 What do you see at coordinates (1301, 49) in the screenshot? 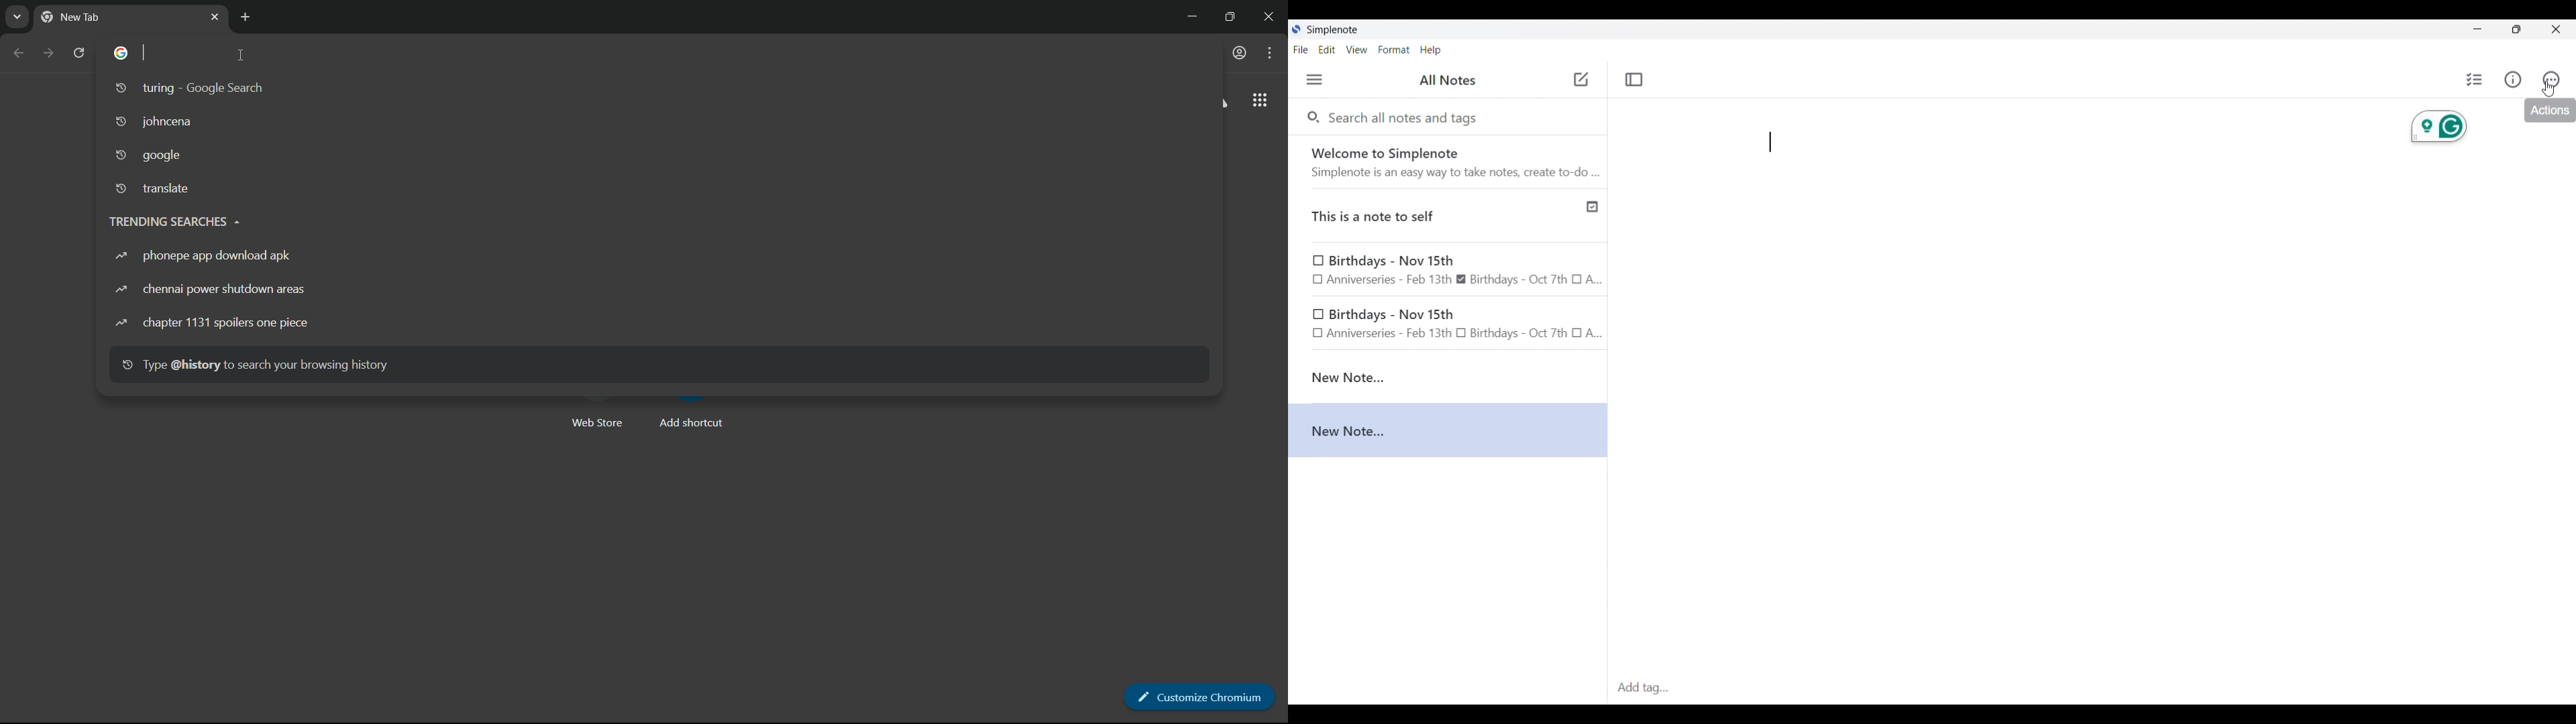
I see `File menu` at bounding box center [1301, 49].